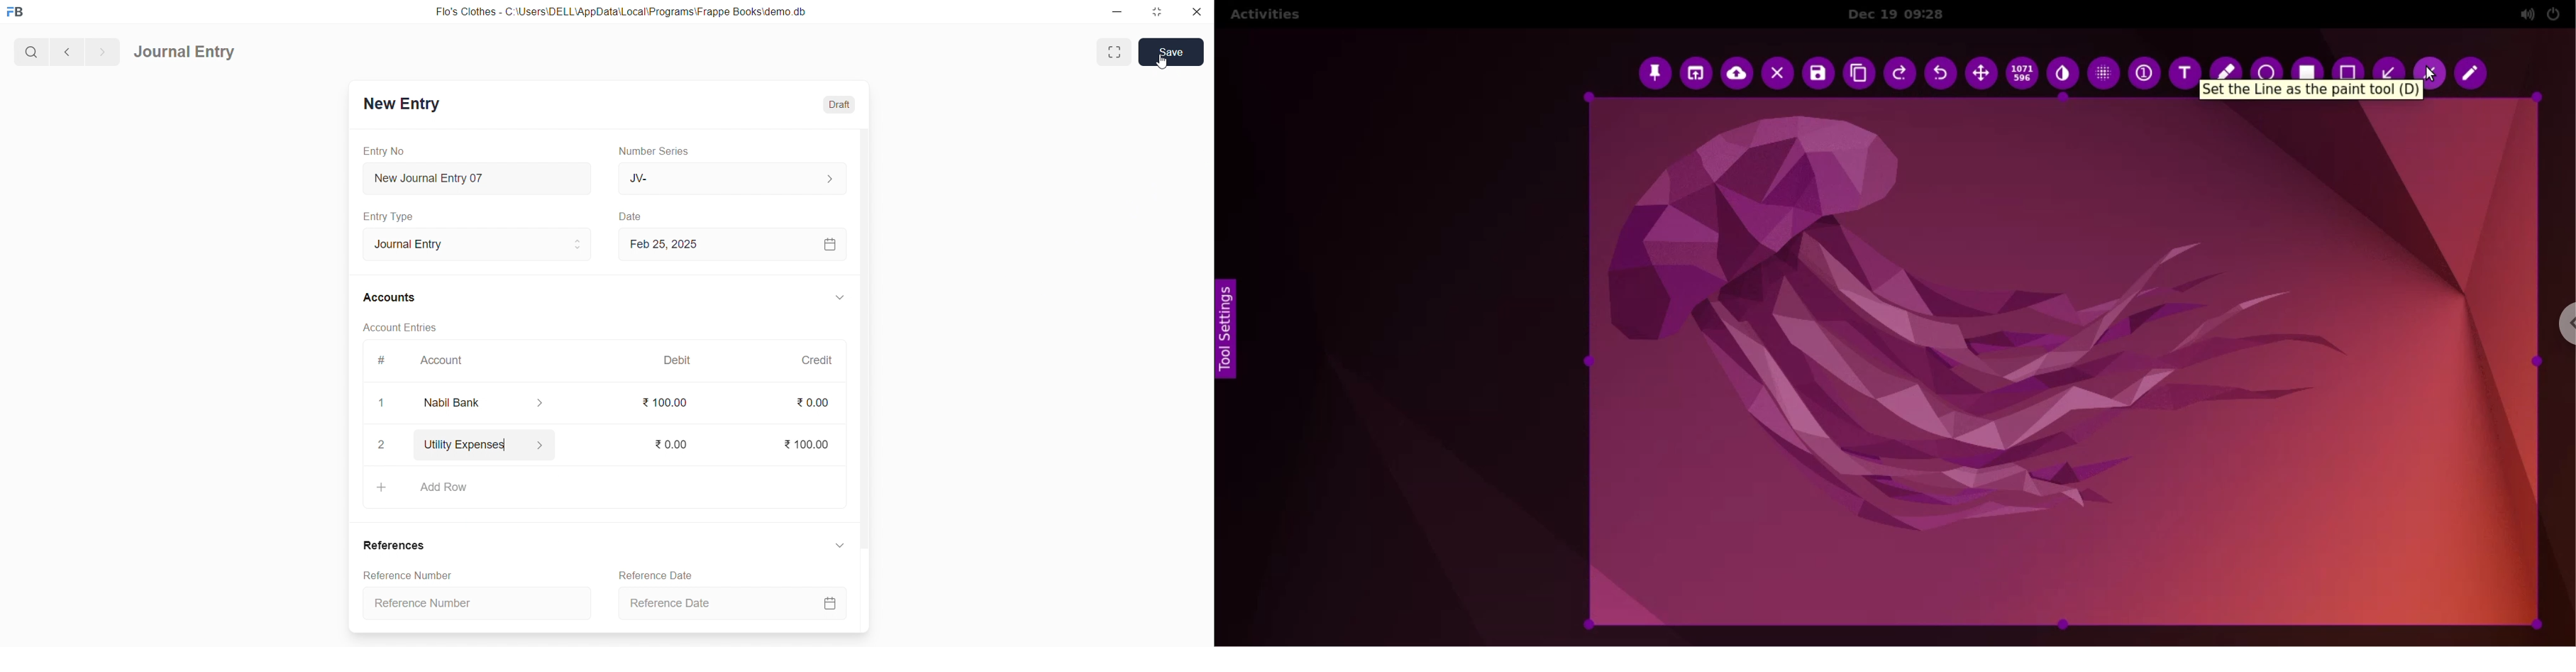 This screenshot has height=672, width=2576. Describe the element at coordinates (803, 442) in the screenshot. I see `₹ 100.00` at that location.